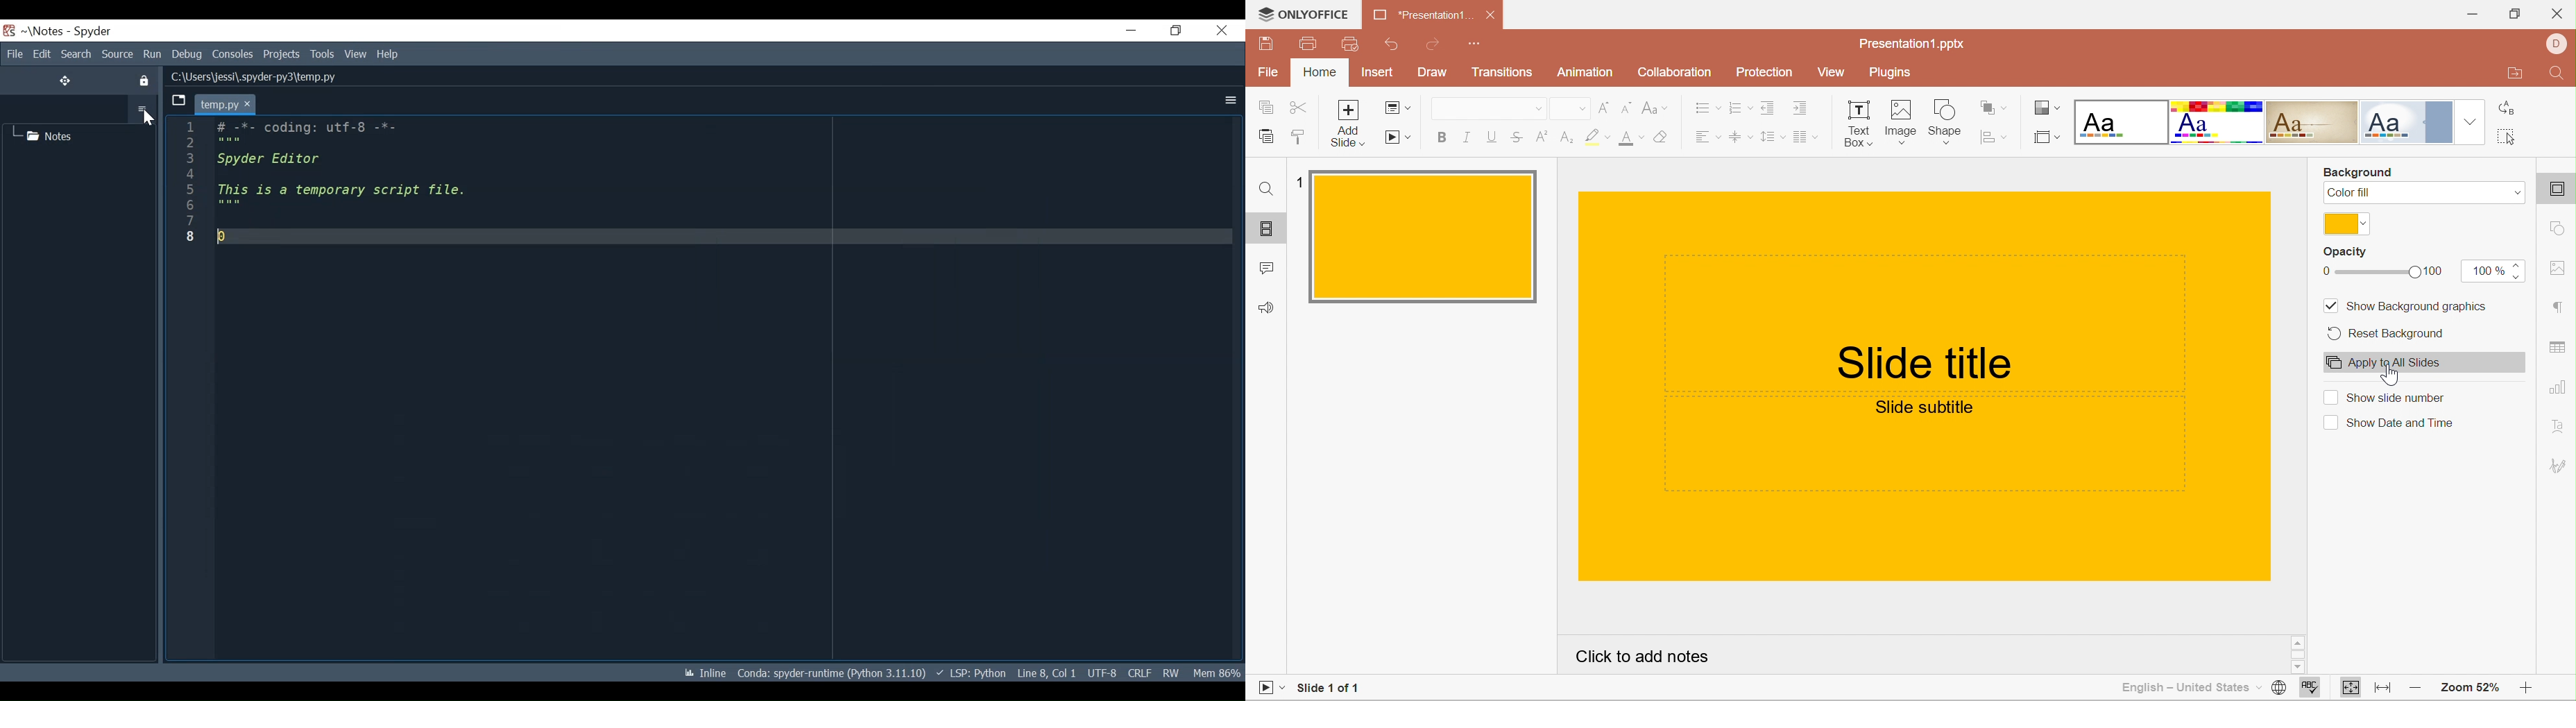  Describe the element at coordinates (2388, 423) in the screenshot. I see `Show date and time` at that location.